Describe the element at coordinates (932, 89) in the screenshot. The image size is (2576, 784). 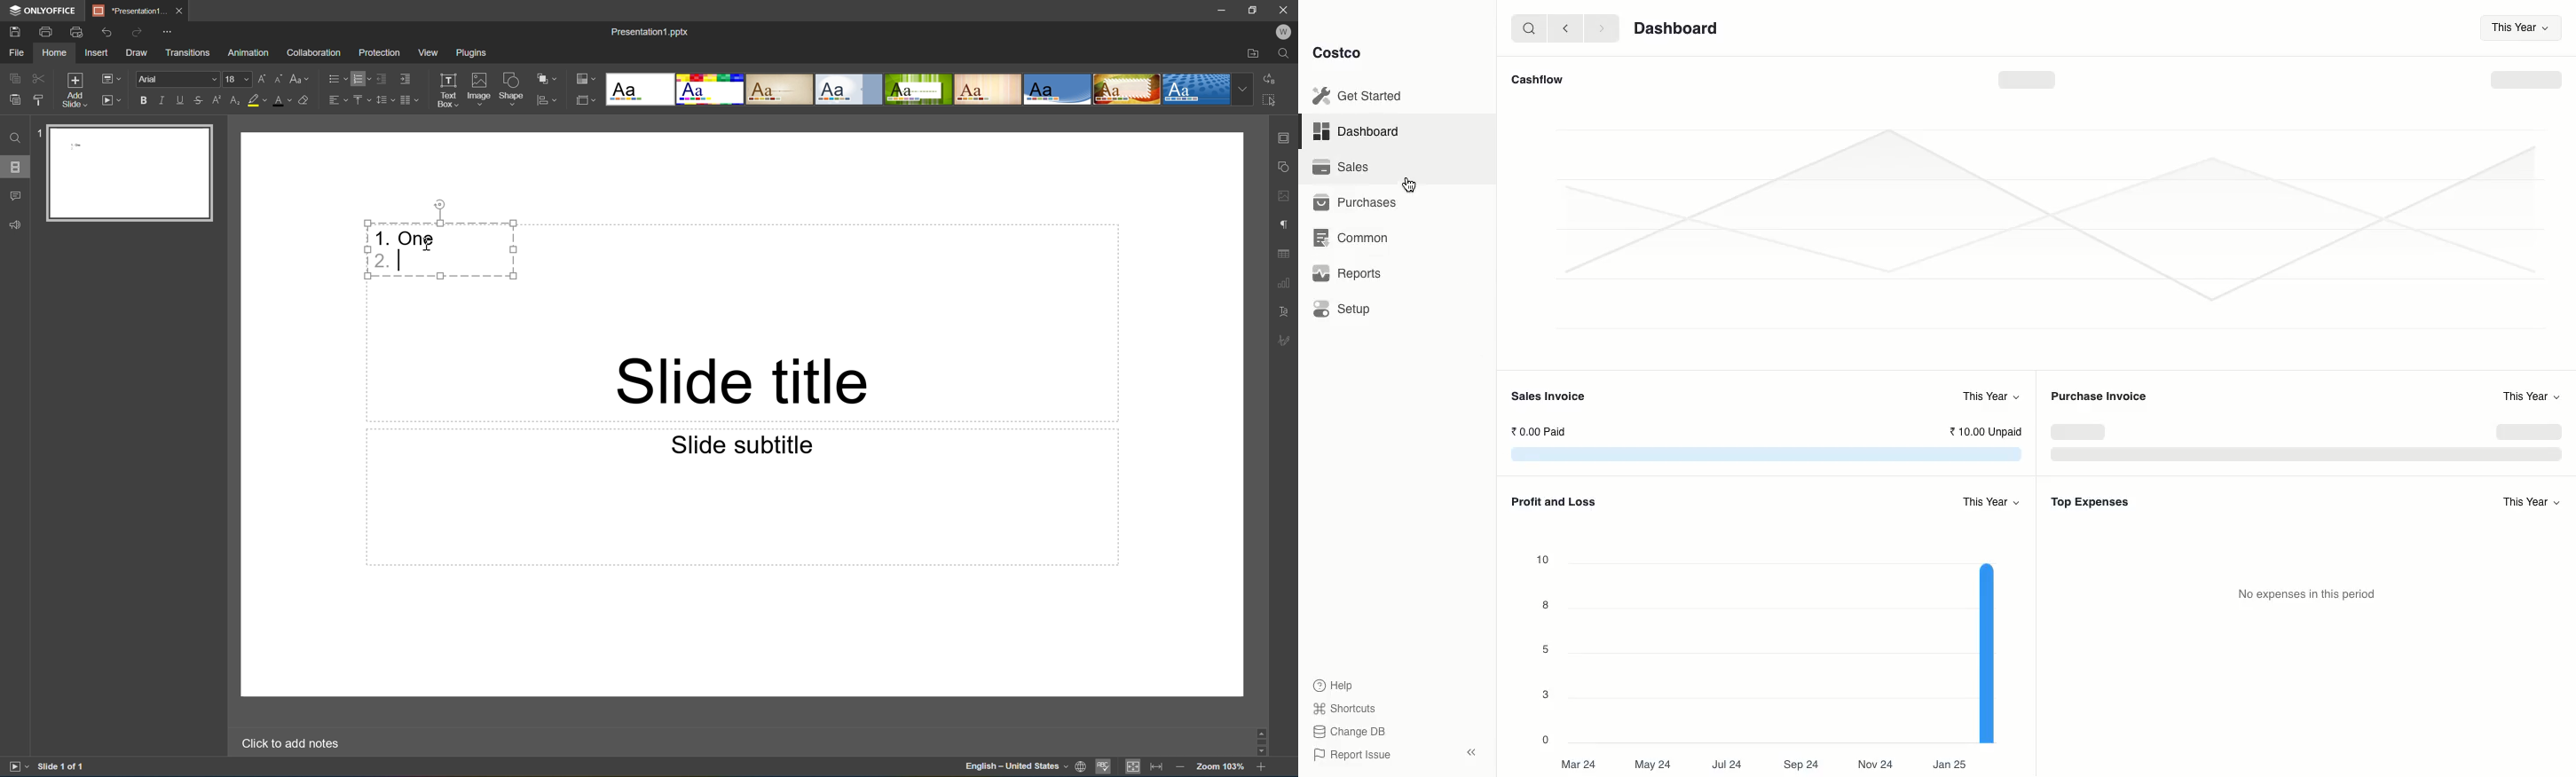
I see `type of slides` at that location.